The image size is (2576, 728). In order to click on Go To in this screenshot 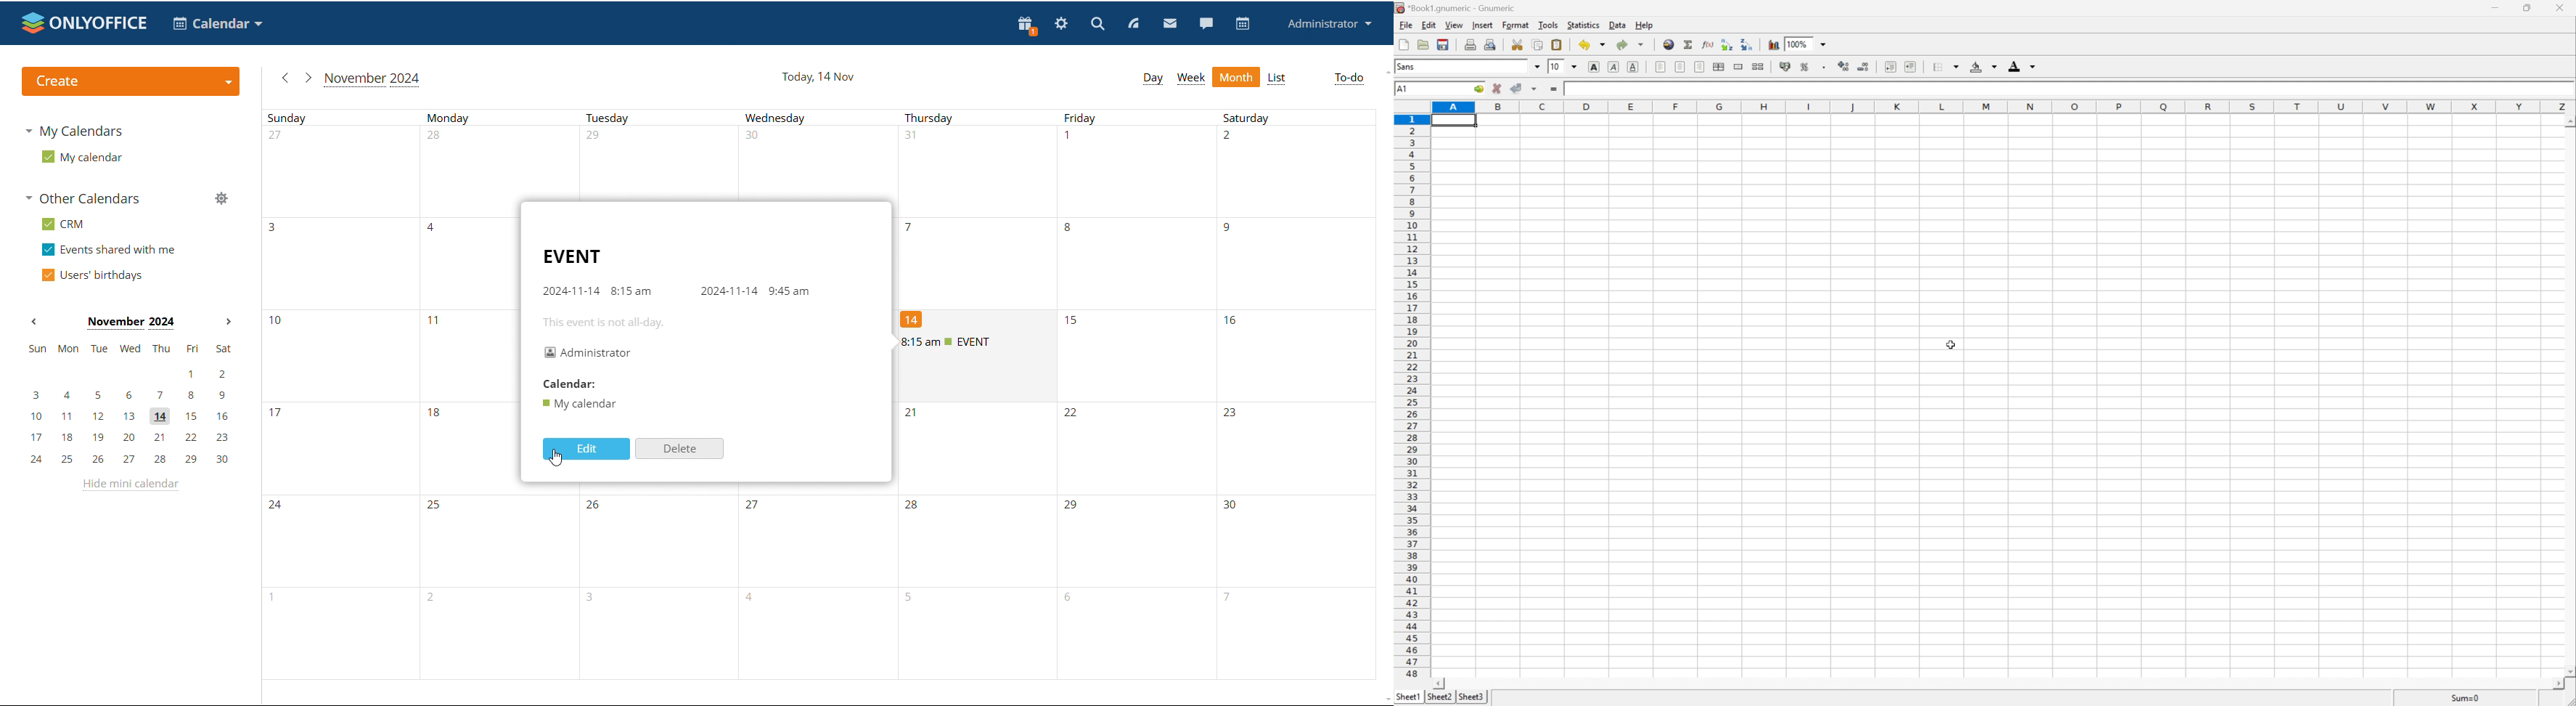, I will do `click(1479, 89)`.